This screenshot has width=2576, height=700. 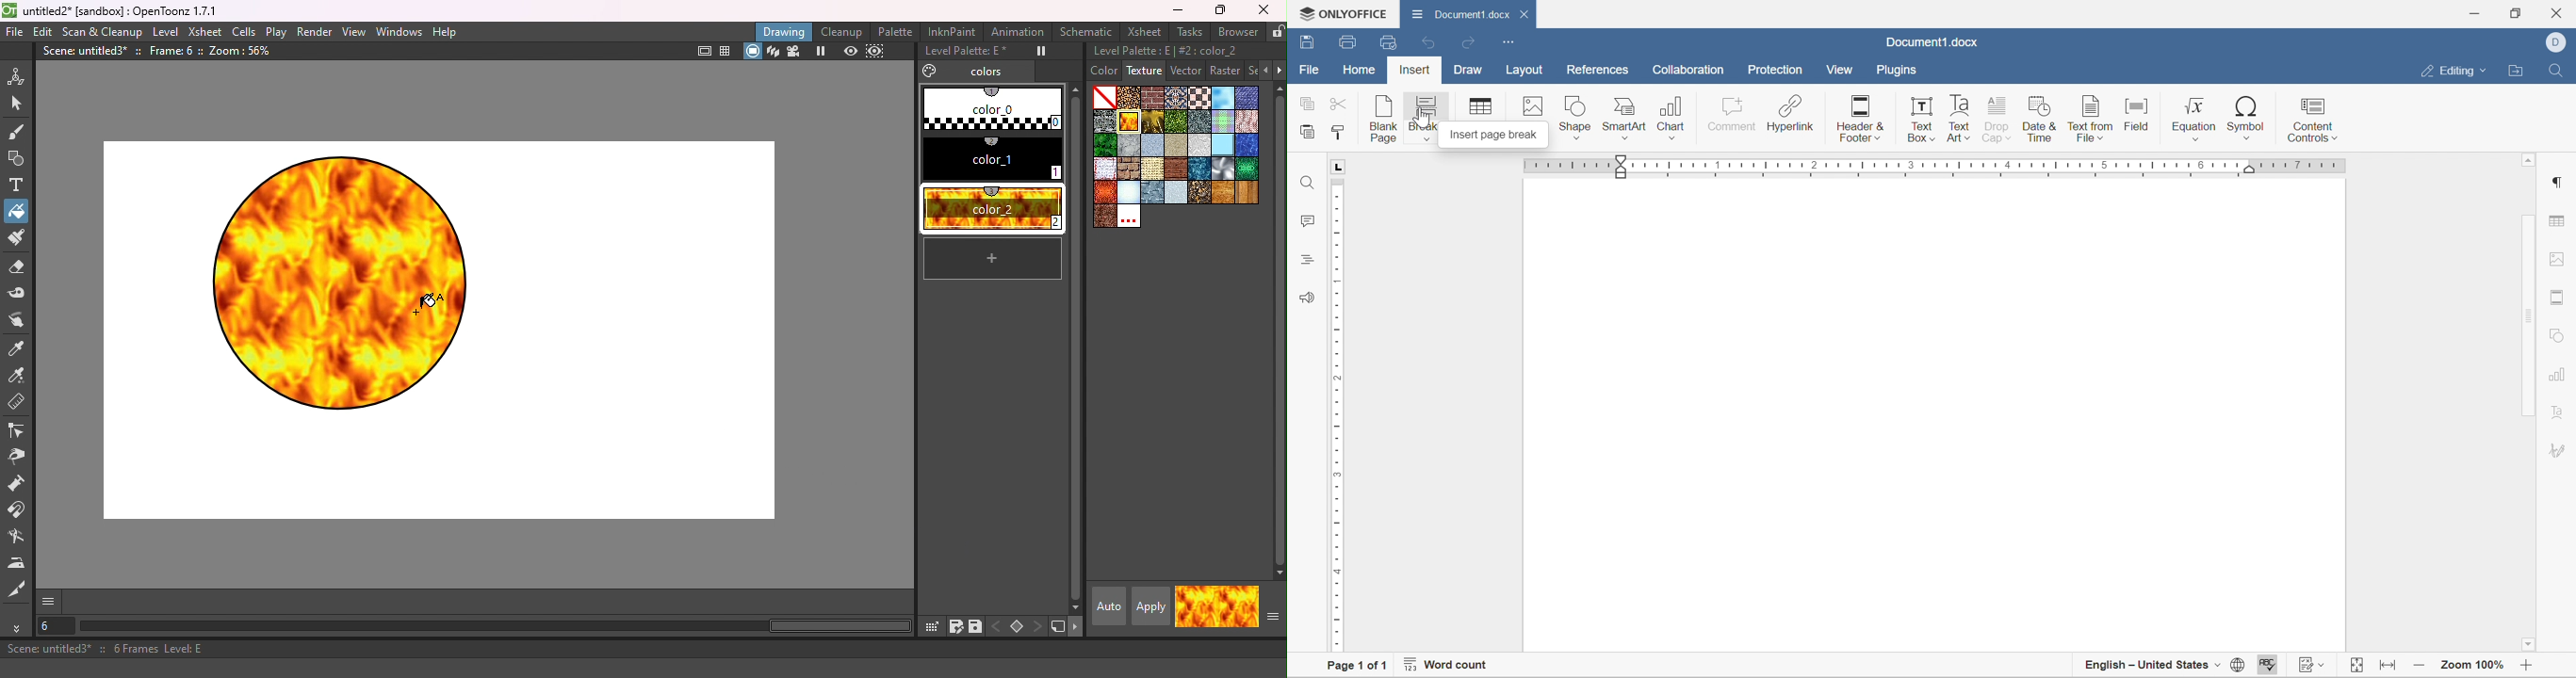 What do you see at coordinates (2558, 418) in the screenshot?
I see `Signature settings` at bounding box center [2558, 418].